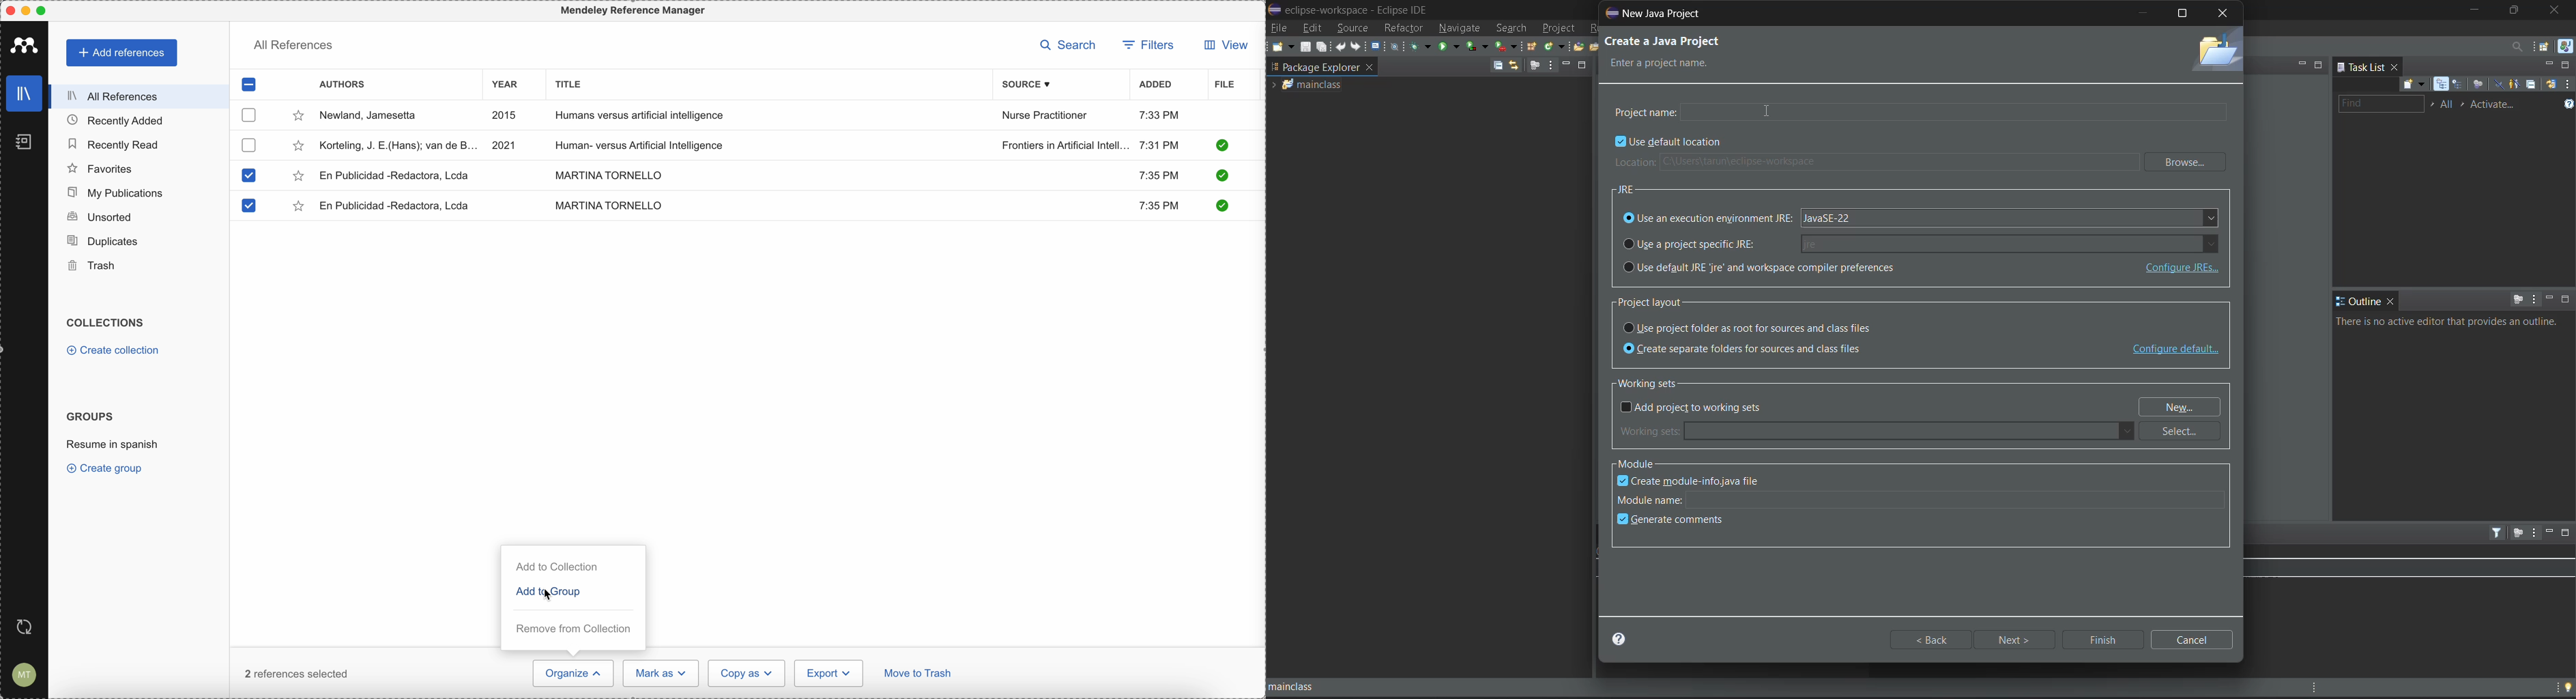 This screenshot has height=700, width=2576. I want to click on finish, so click(2100, 638).